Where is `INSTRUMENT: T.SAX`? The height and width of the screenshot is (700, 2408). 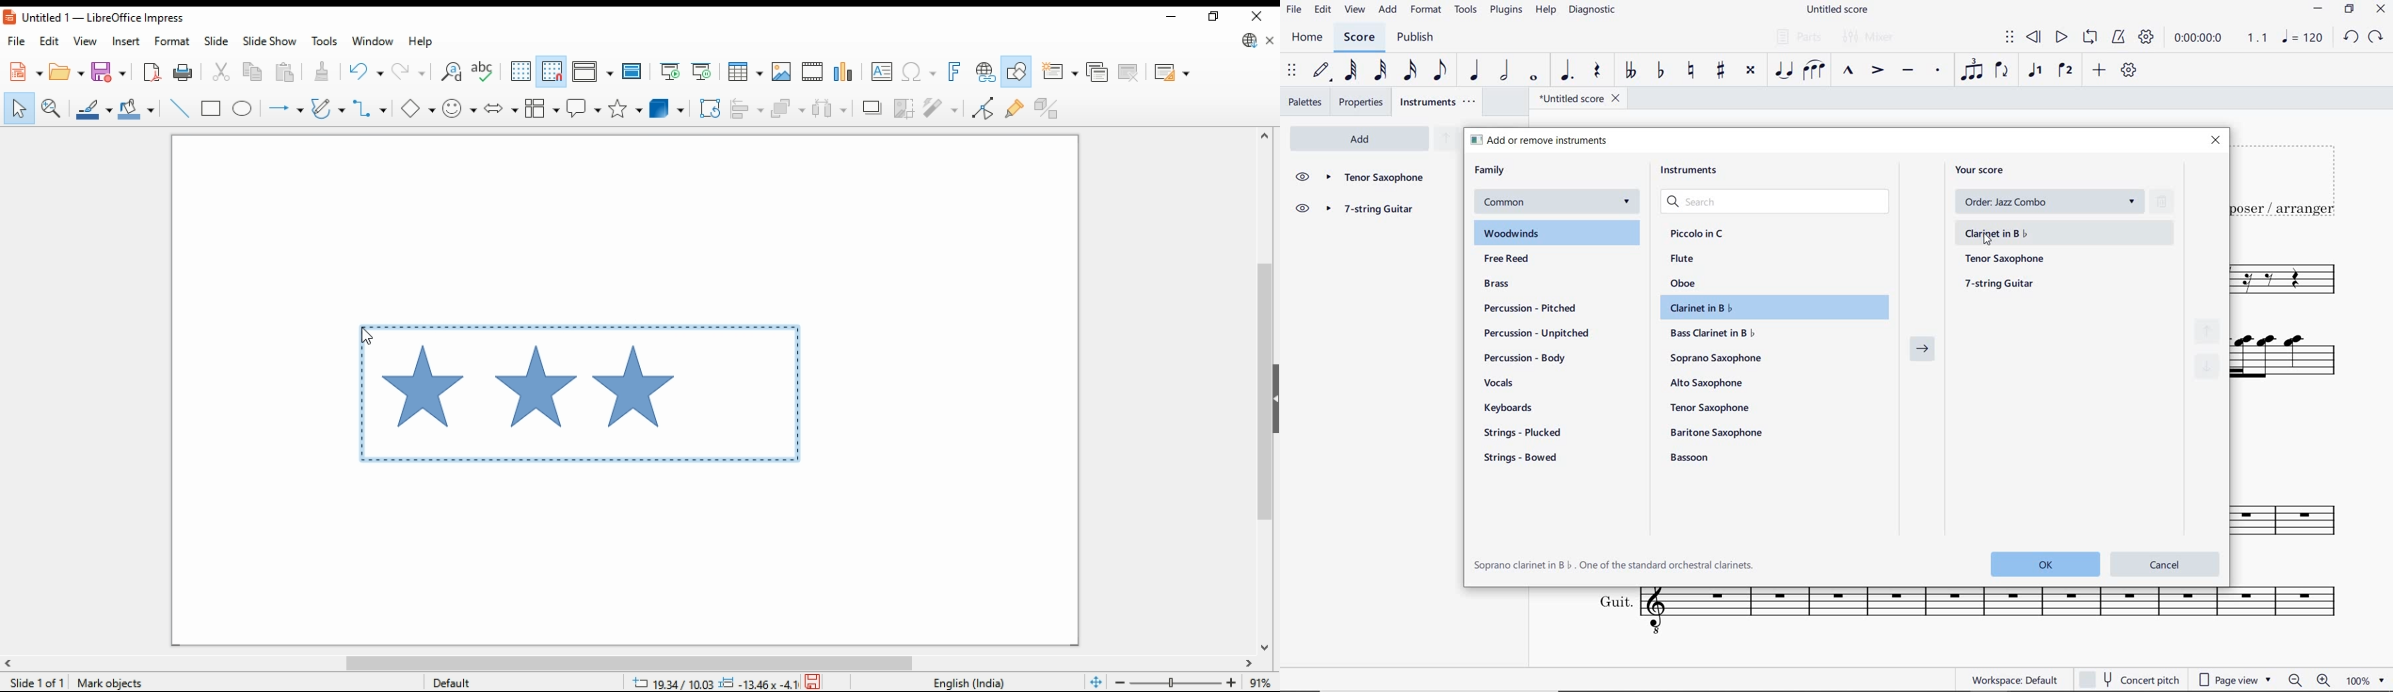
INSTRUMENT: T.SAX is located at coordinates (2295, 510).